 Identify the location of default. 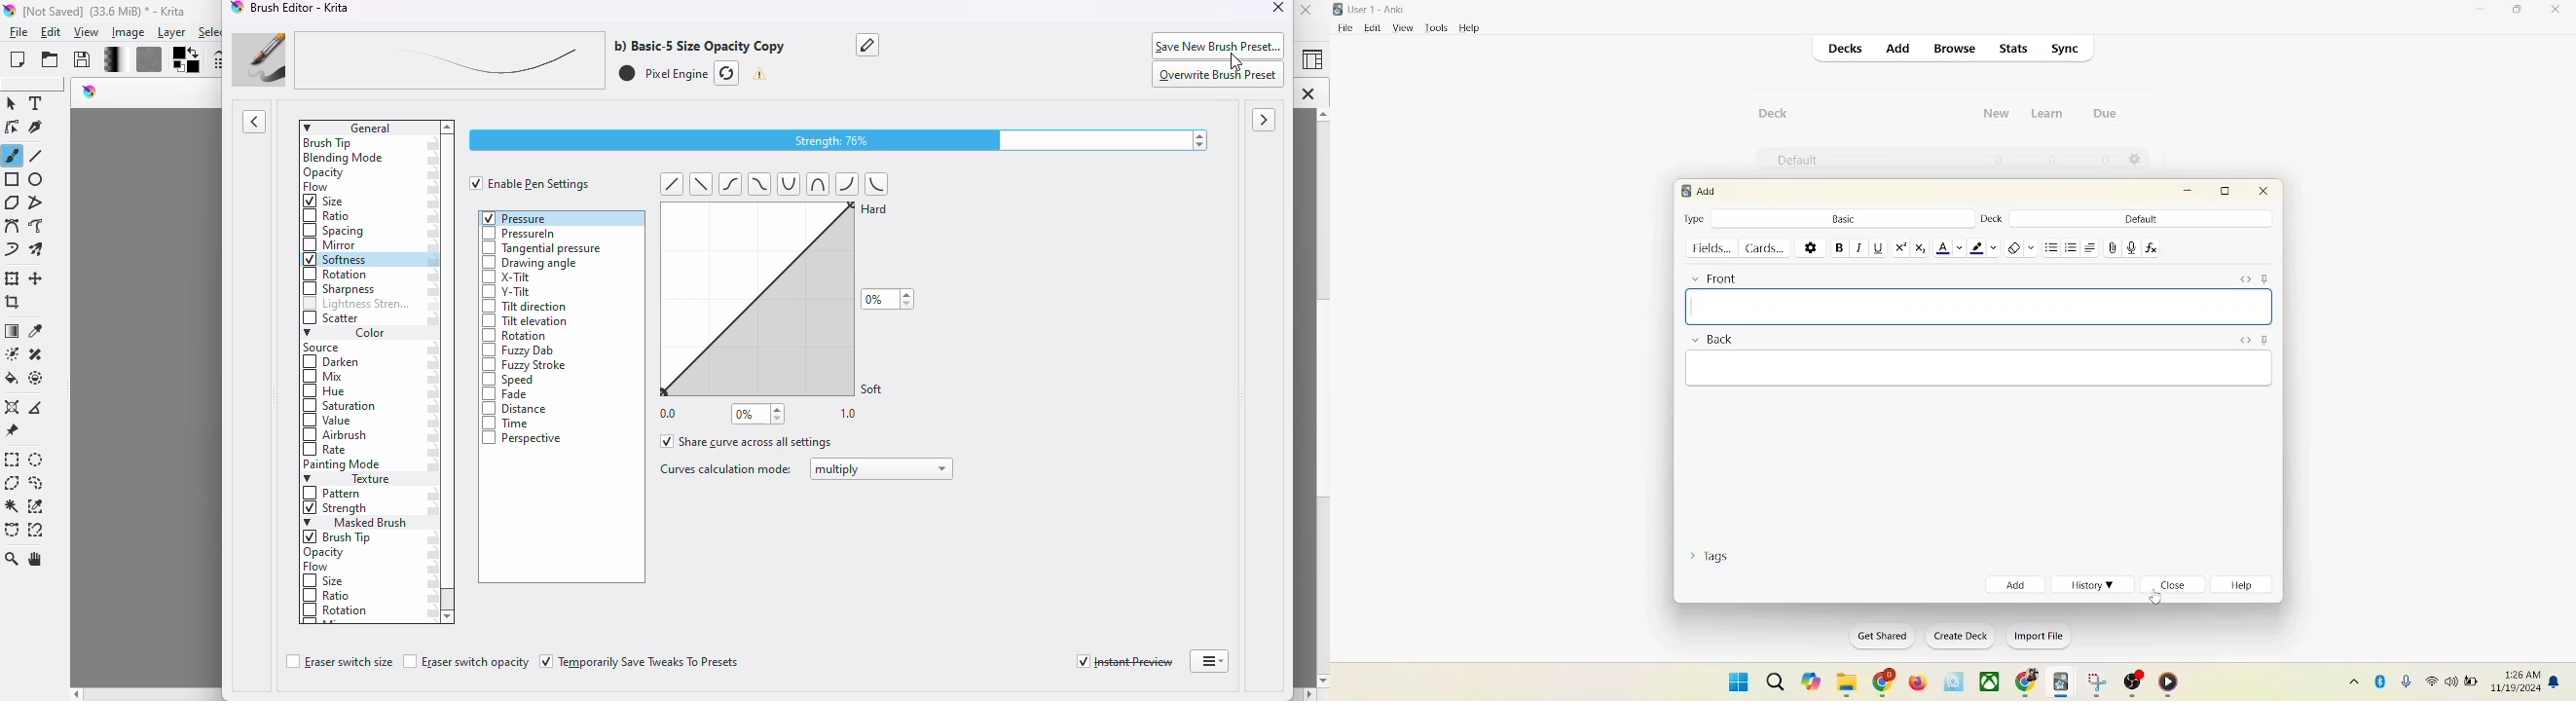
(2141, 219).